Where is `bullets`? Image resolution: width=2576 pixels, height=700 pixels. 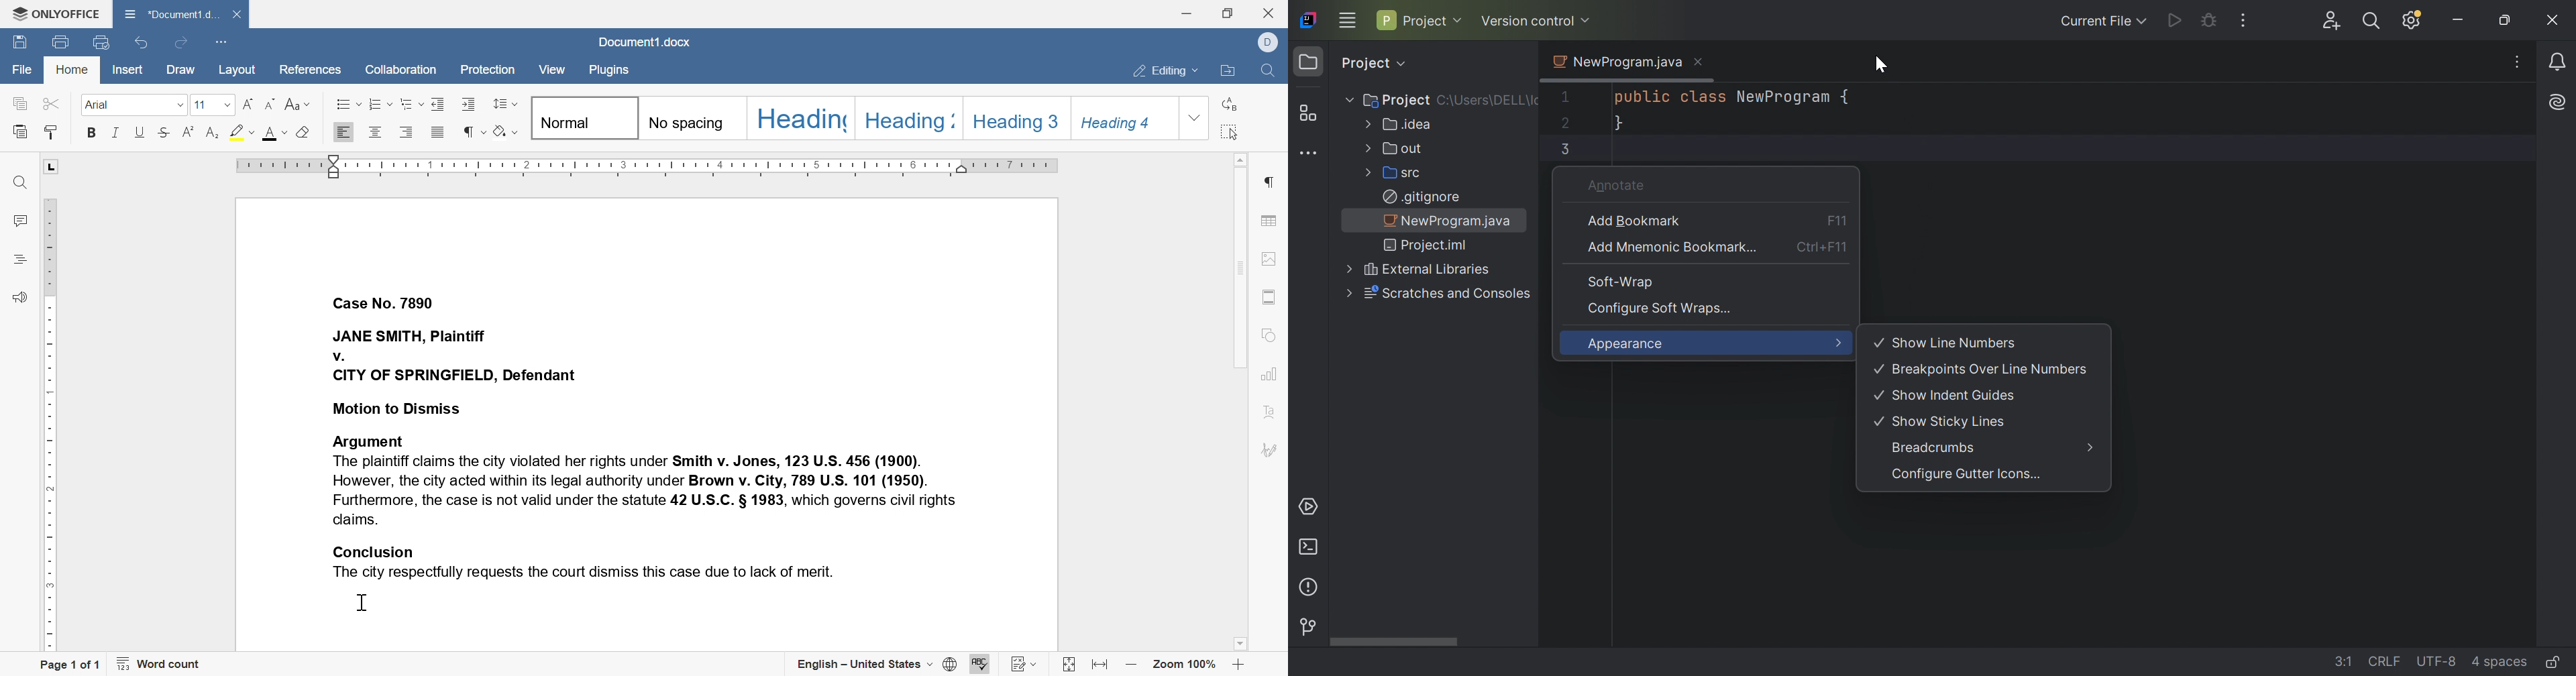
bullets is located at coordinates (345, 103).